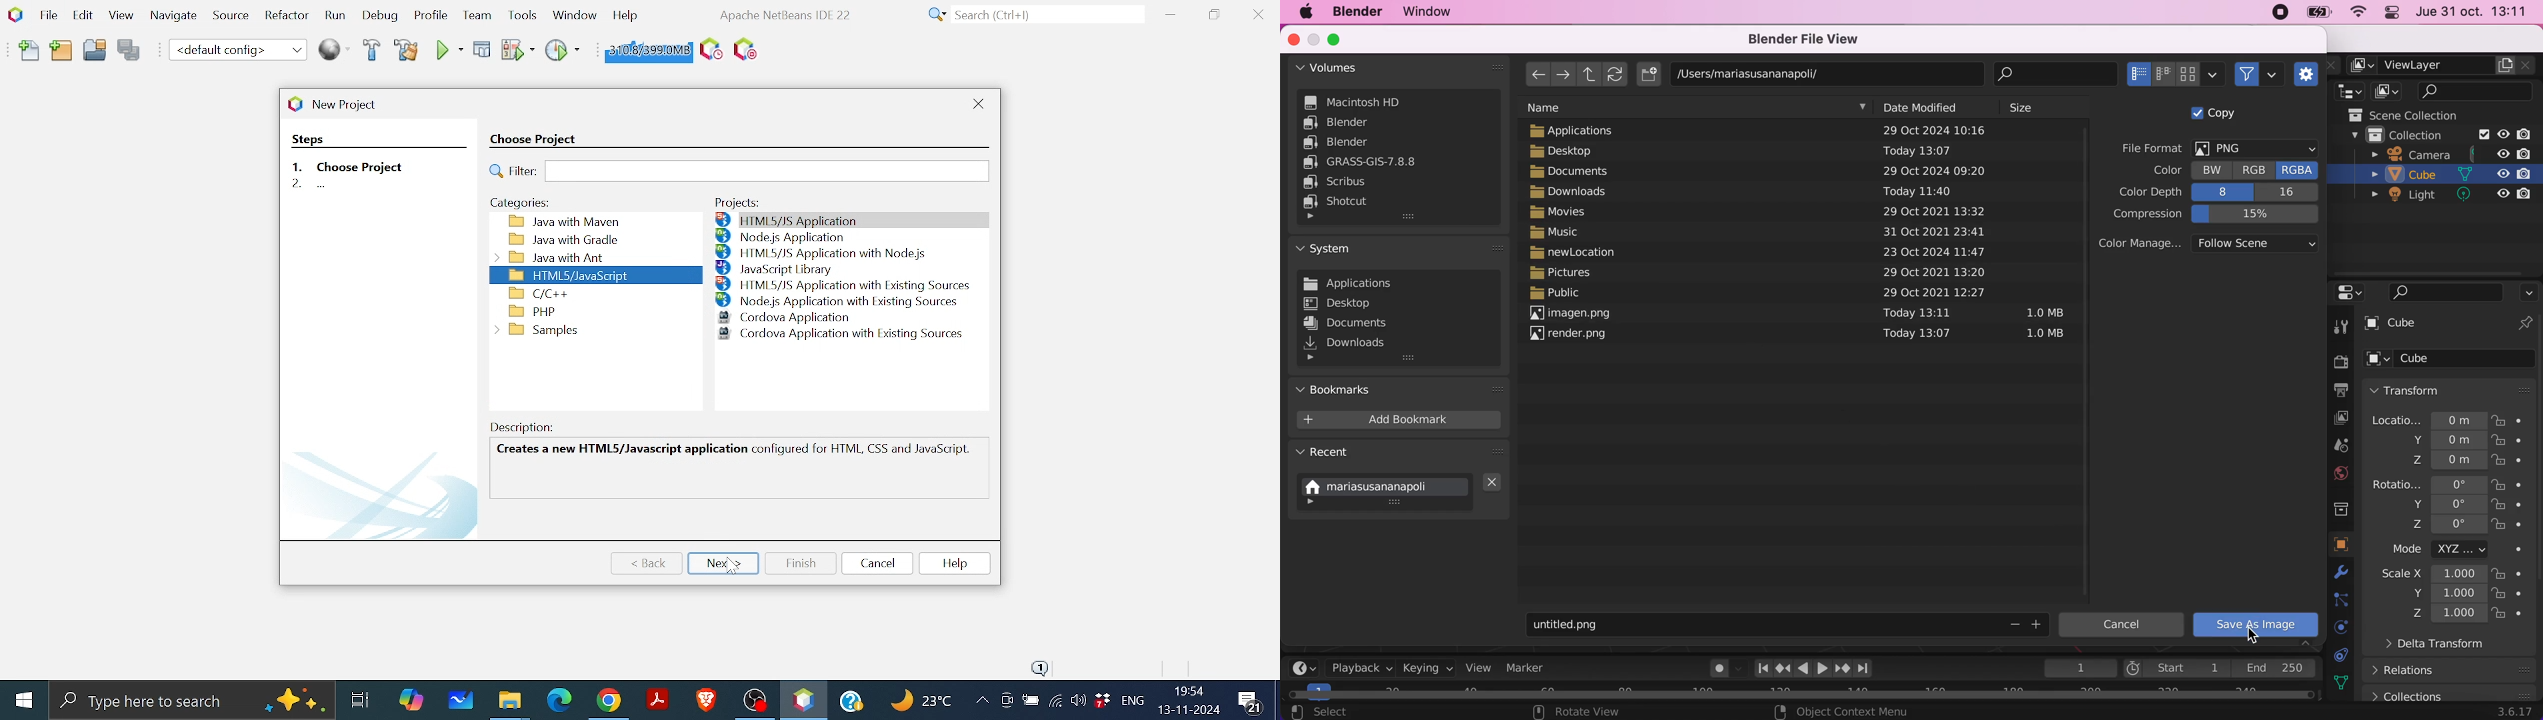 The image size is (2548, 728). I want to click on Dropbox, so click(1103, 700).